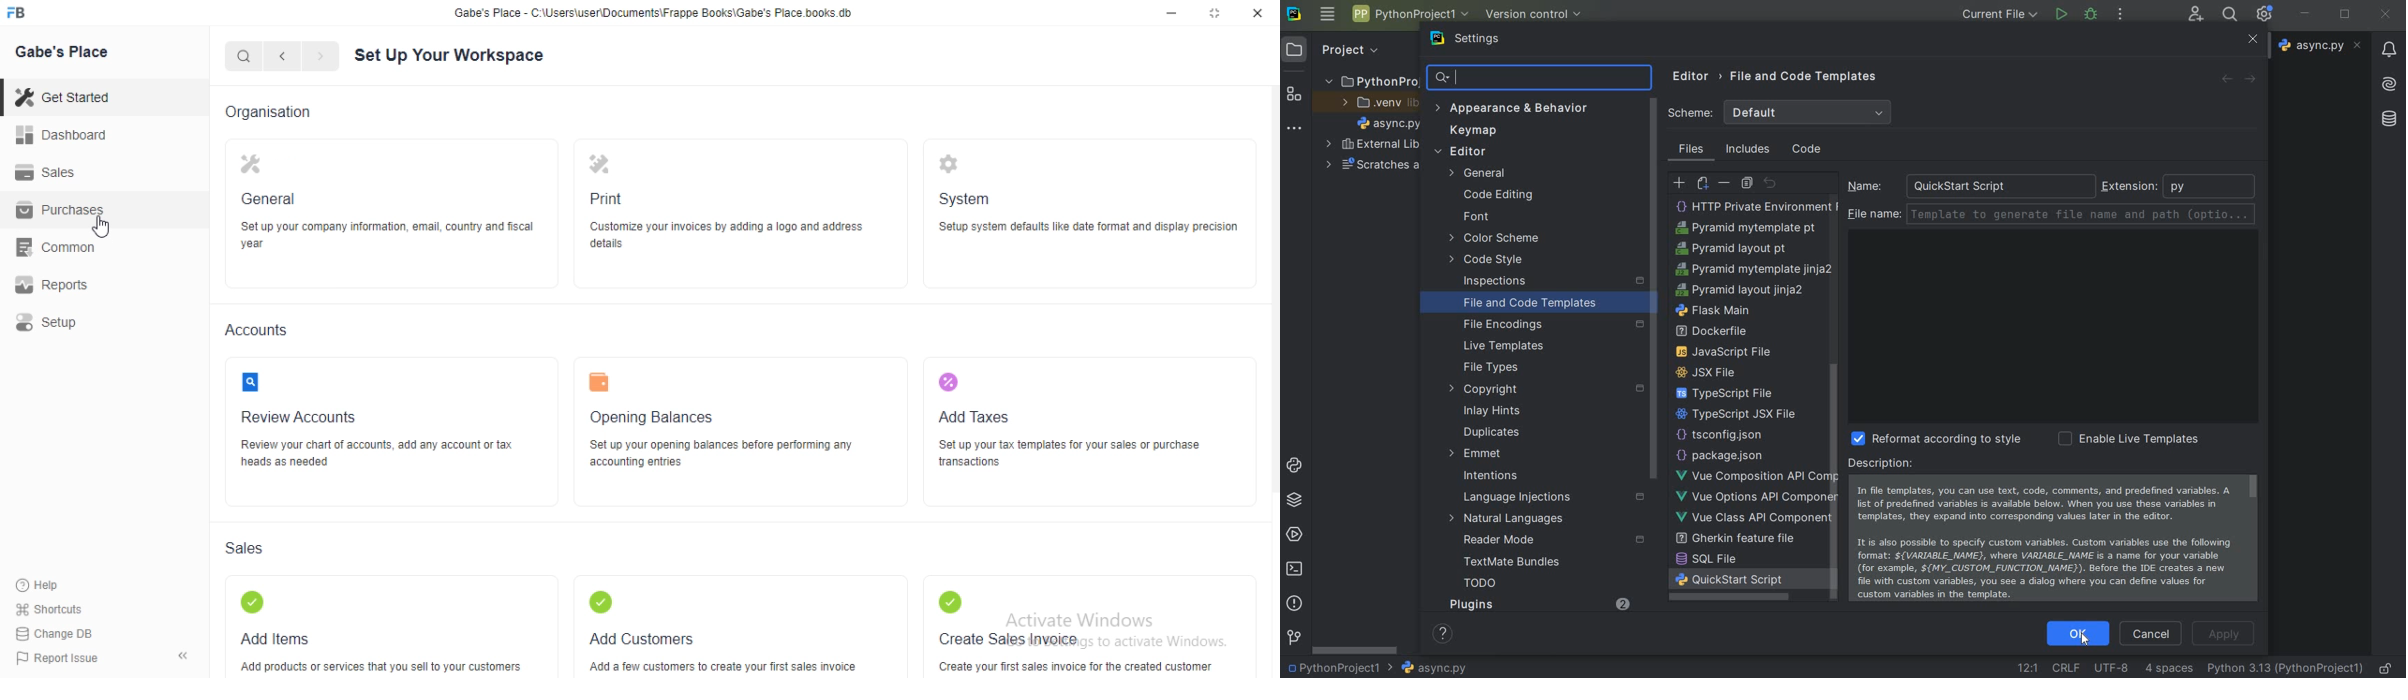 This screenshot has height=700, width=2408. Describe the element at coordinates (953, 602) in the screenshot. I see `icon` at that location.